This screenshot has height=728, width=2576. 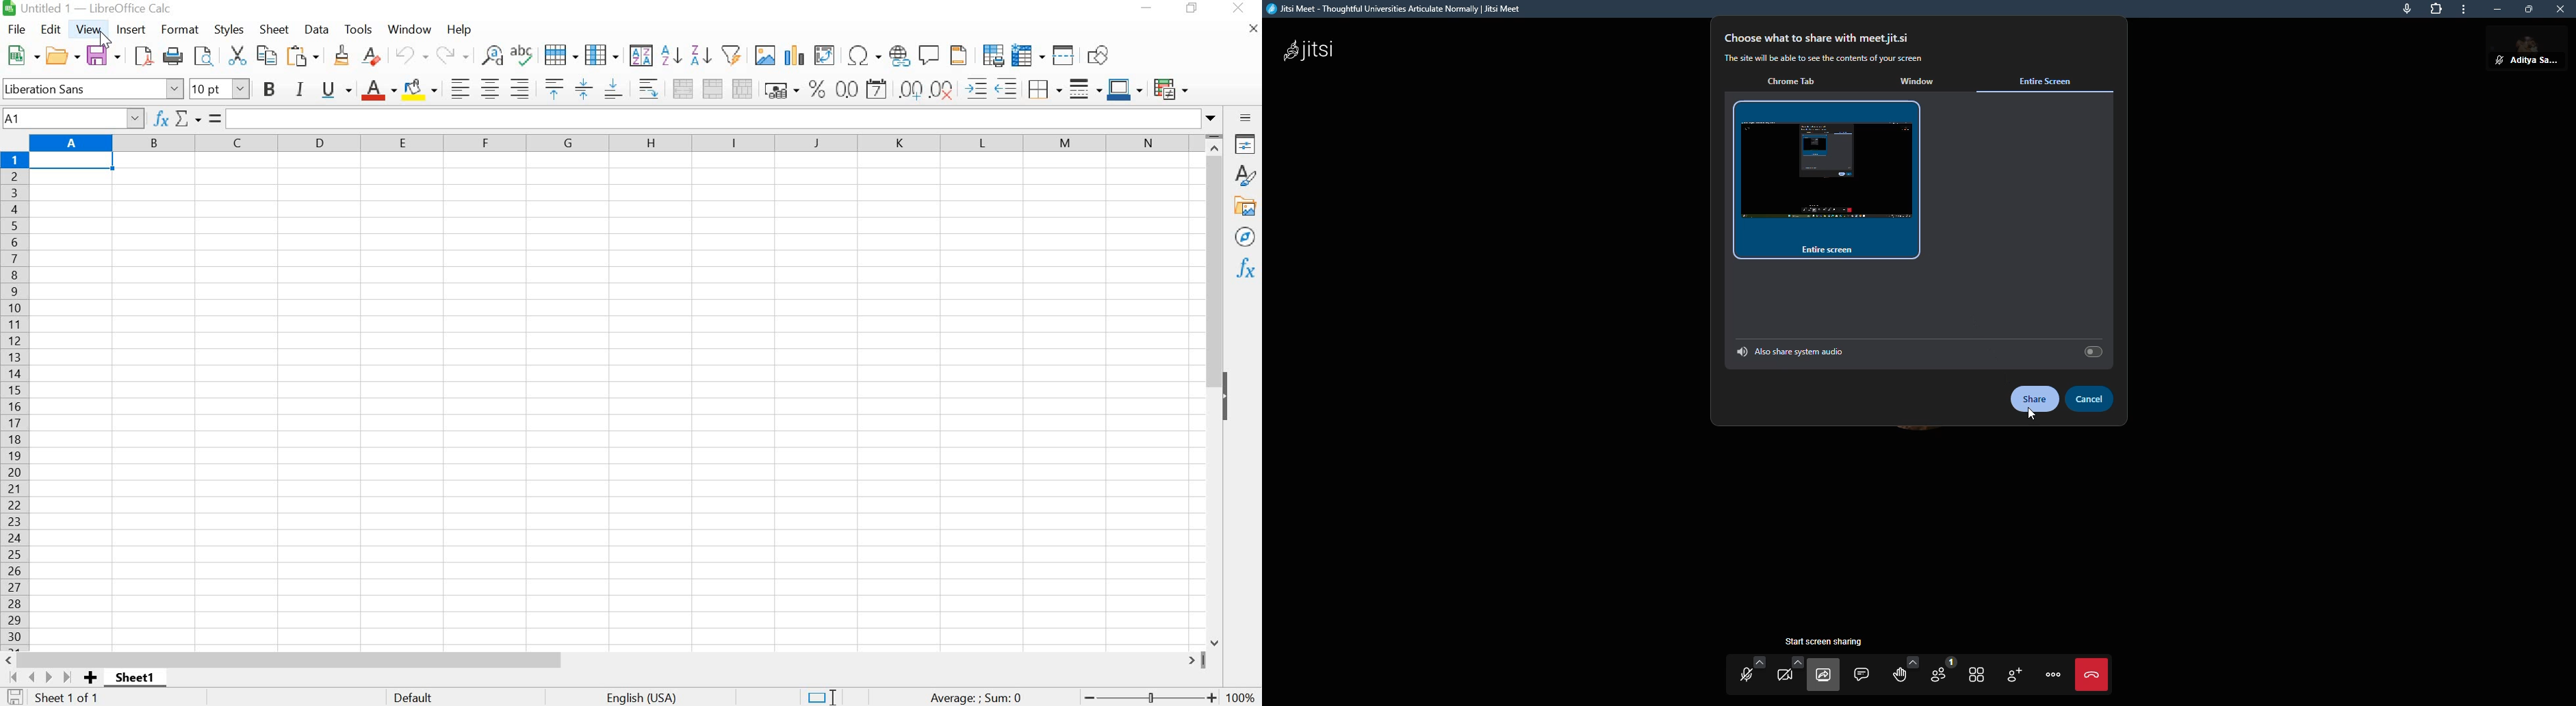 What do you see at coordinates (62, 56) in the screenshot?
I see `OPEN` at bounding box center [62, 56].